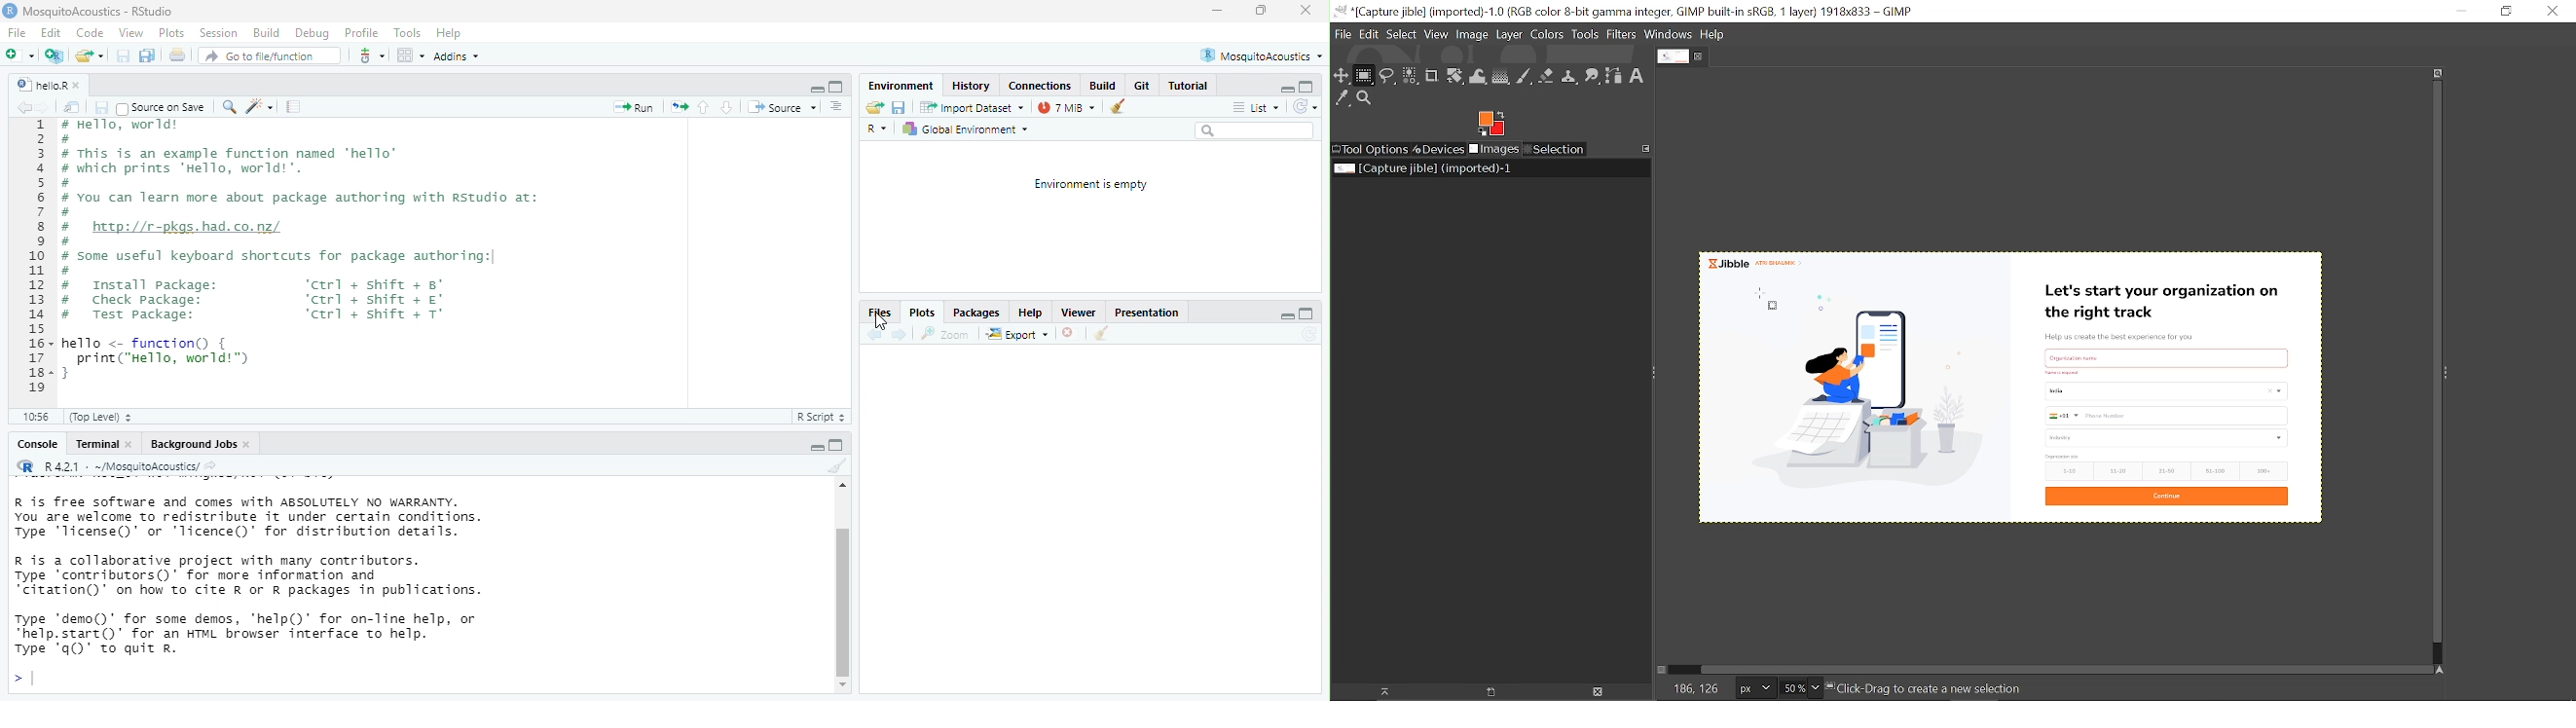 The image size is (2576, 728). Describe the element at coordinates (24, 109) in the screenshot. I see `go back to the previous source location` at that location.